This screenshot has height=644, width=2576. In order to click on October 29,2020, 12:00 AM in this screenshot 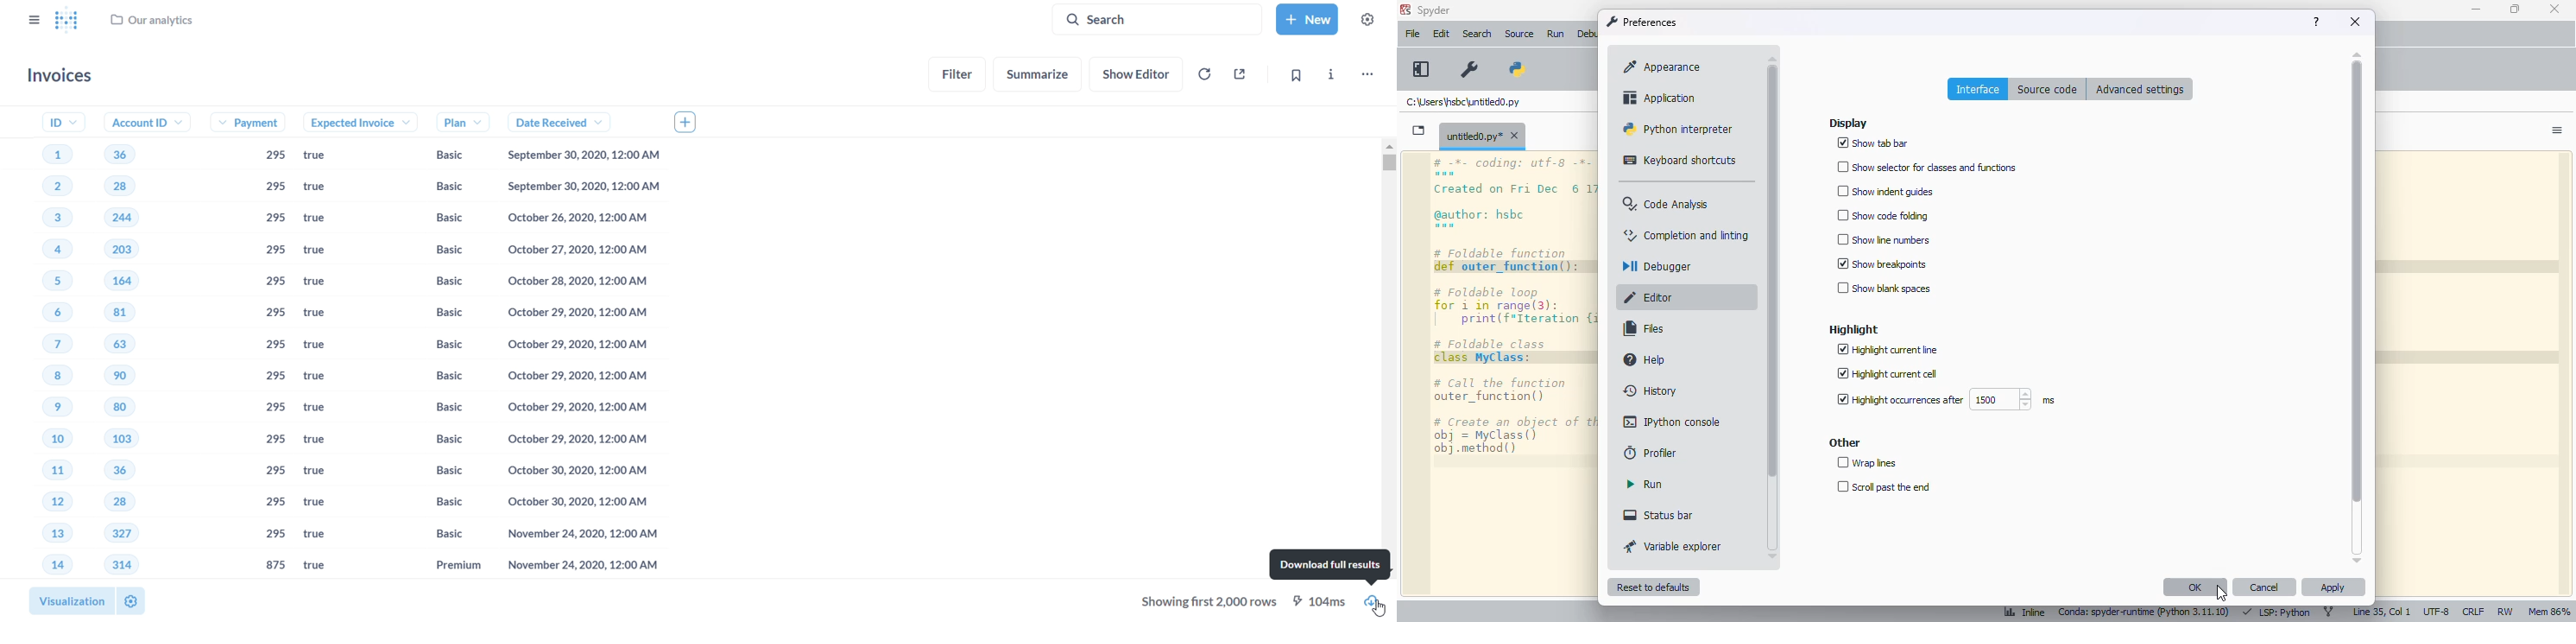, I will do `click(577, 346)`.